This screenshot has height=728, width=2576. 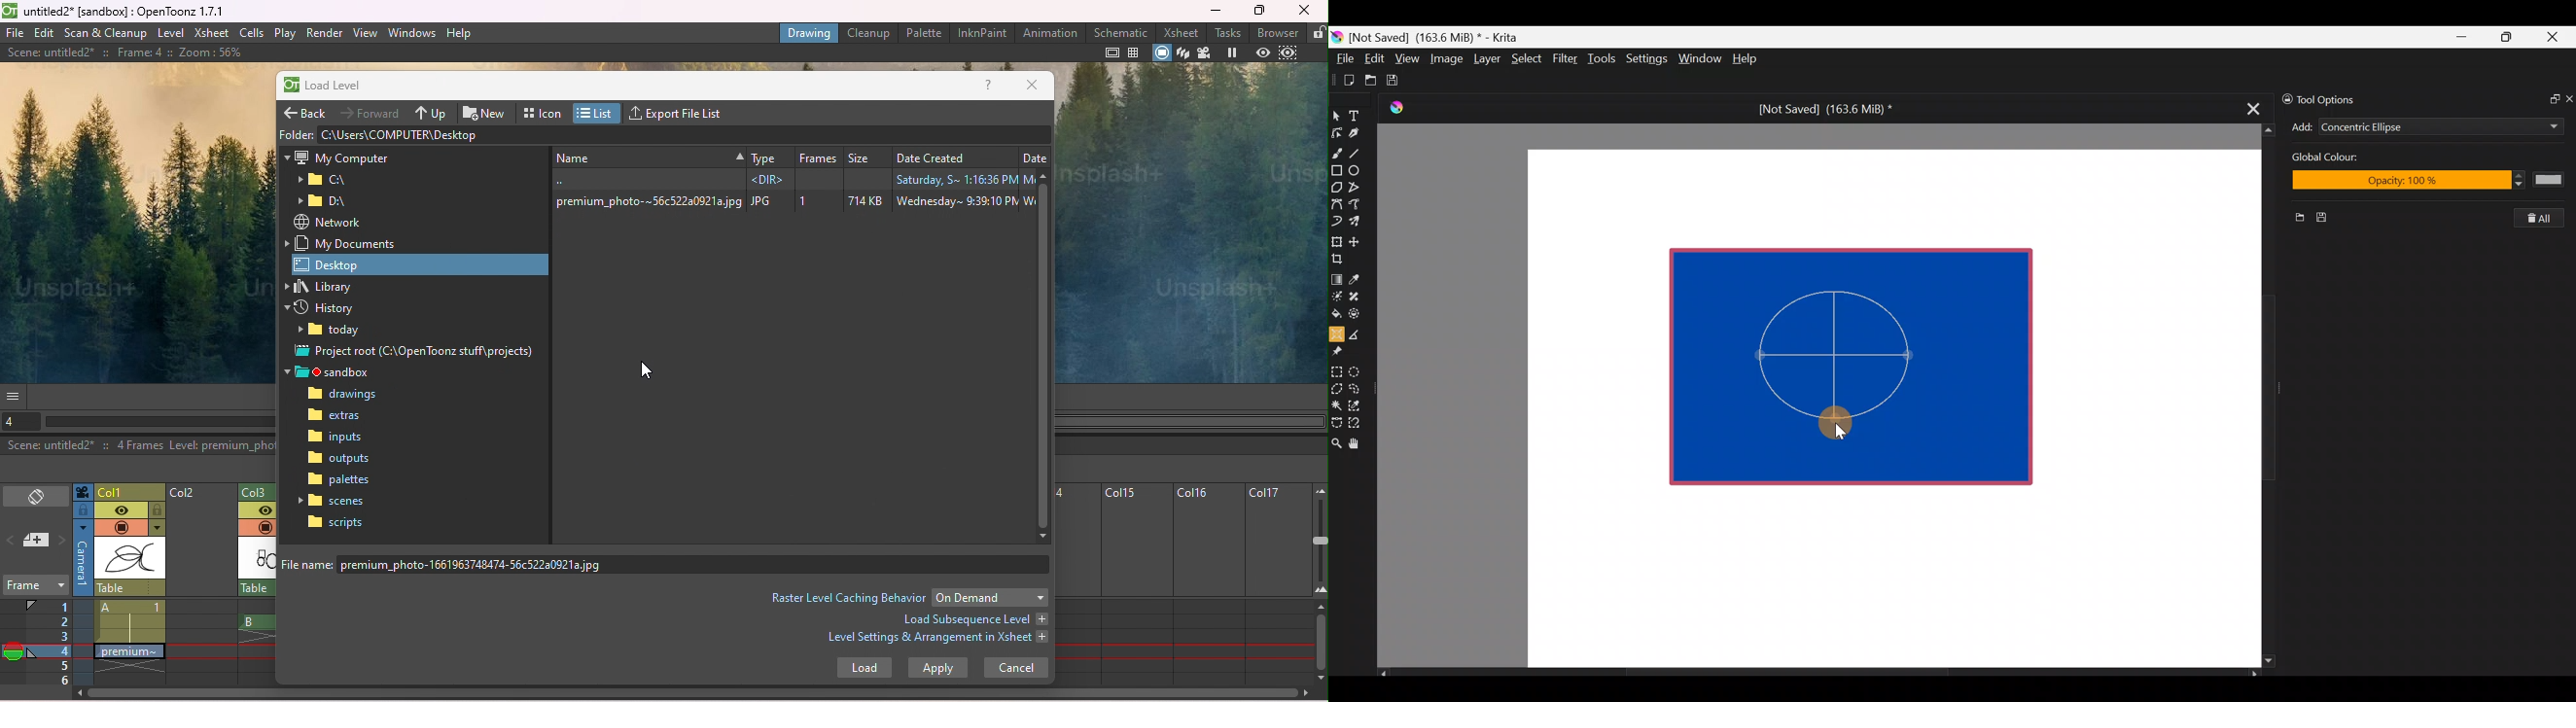 I want to click on Polygon tool, so click(x=1336, y=188).